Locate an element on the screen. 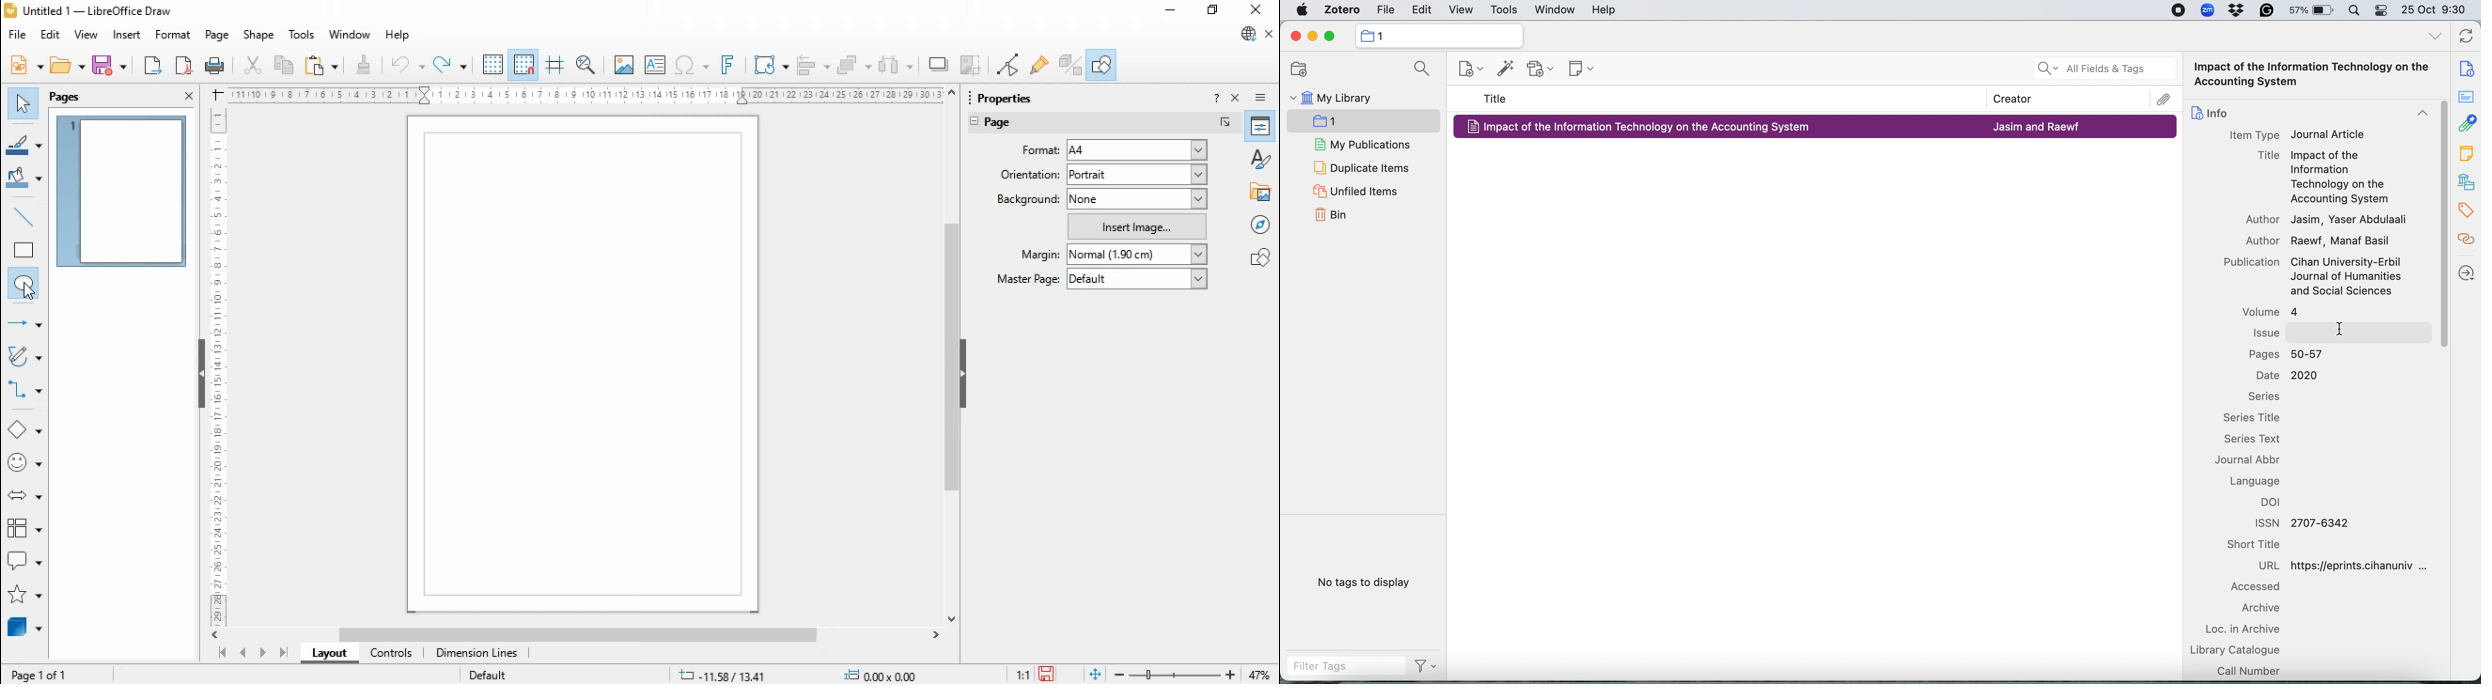 The height and width of the screenshot is (700, 2492). issn is located at coordinates (2299, 522).